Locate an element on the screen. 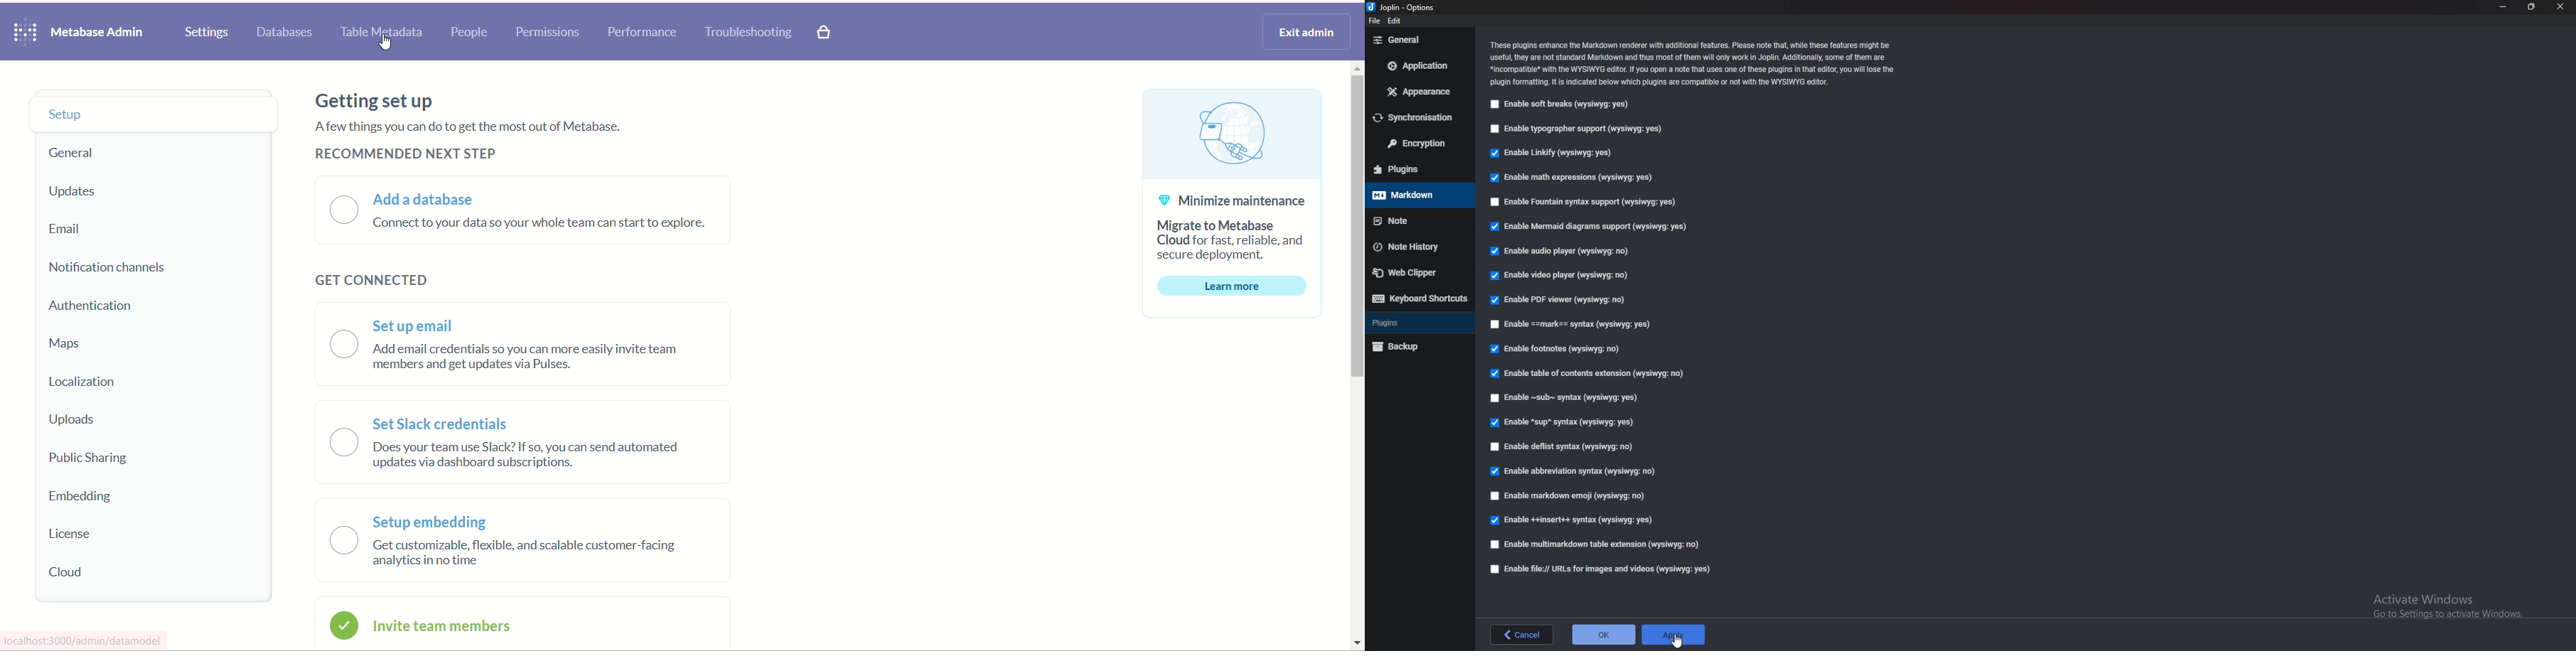 The height and width of the screenshot is (672, 2576). Enable markdown emoji is located at coordinates (1570, 495).